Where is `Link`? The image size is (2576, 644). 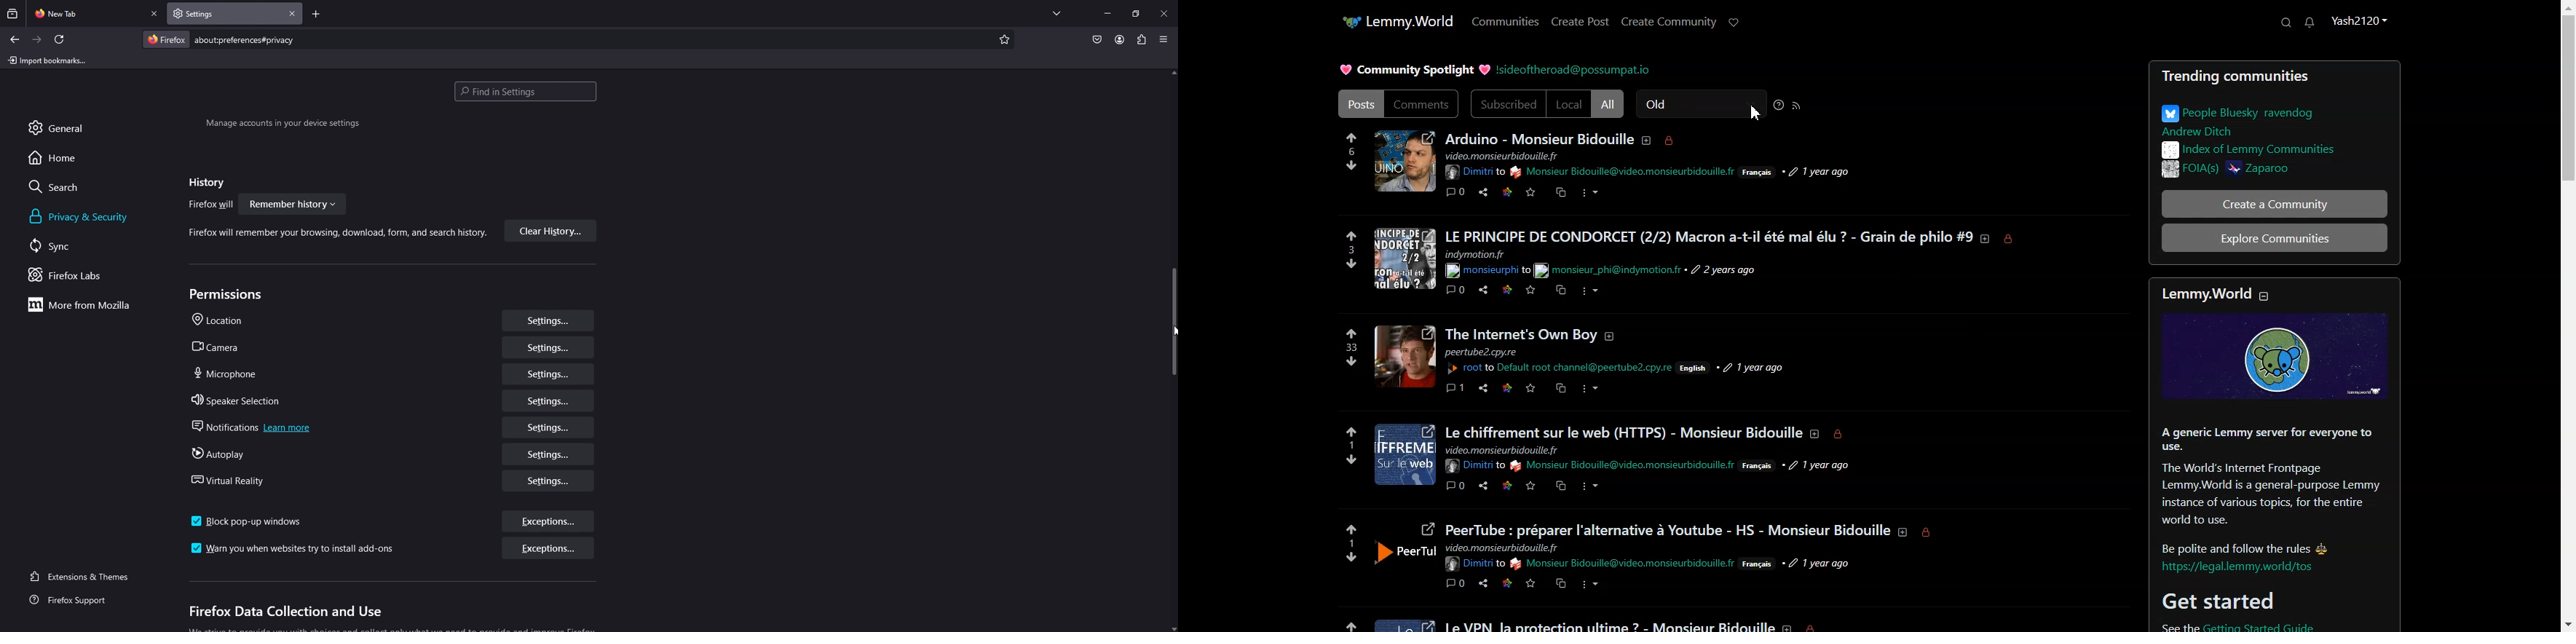
Link is located at coordinates (1507, 191).